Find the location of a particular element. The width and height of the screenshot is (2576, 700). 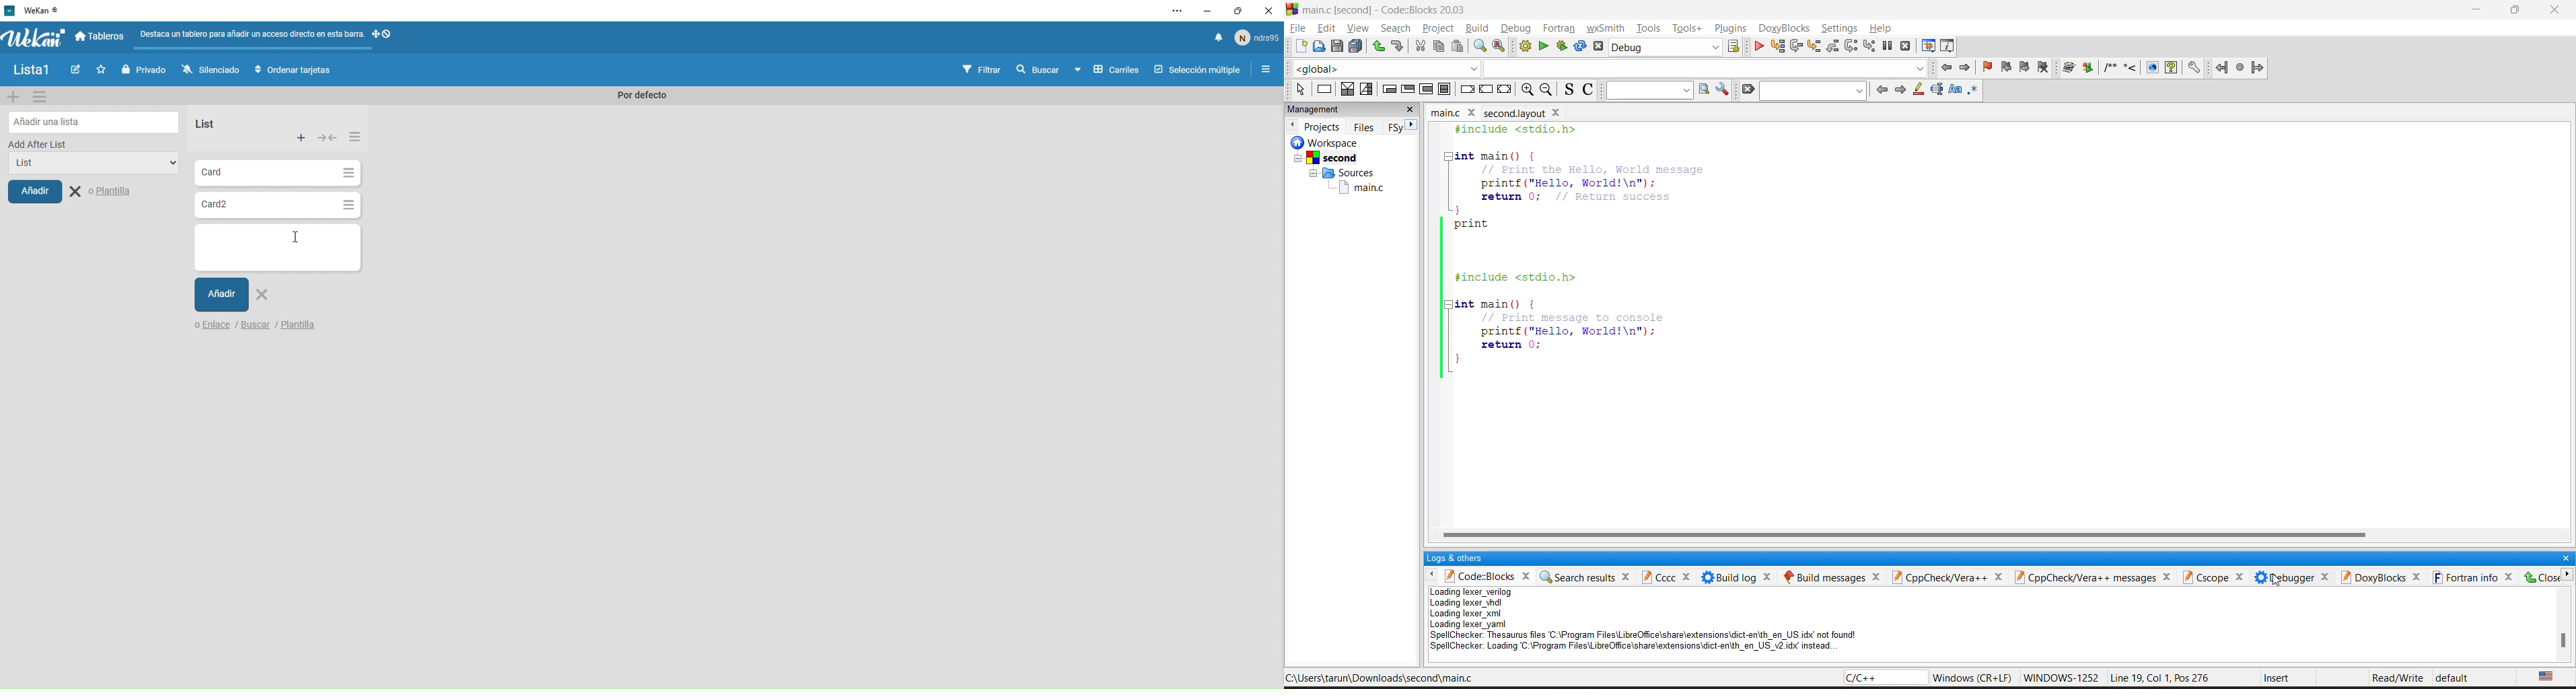

jump forward is located at coordinates (1966, 67).